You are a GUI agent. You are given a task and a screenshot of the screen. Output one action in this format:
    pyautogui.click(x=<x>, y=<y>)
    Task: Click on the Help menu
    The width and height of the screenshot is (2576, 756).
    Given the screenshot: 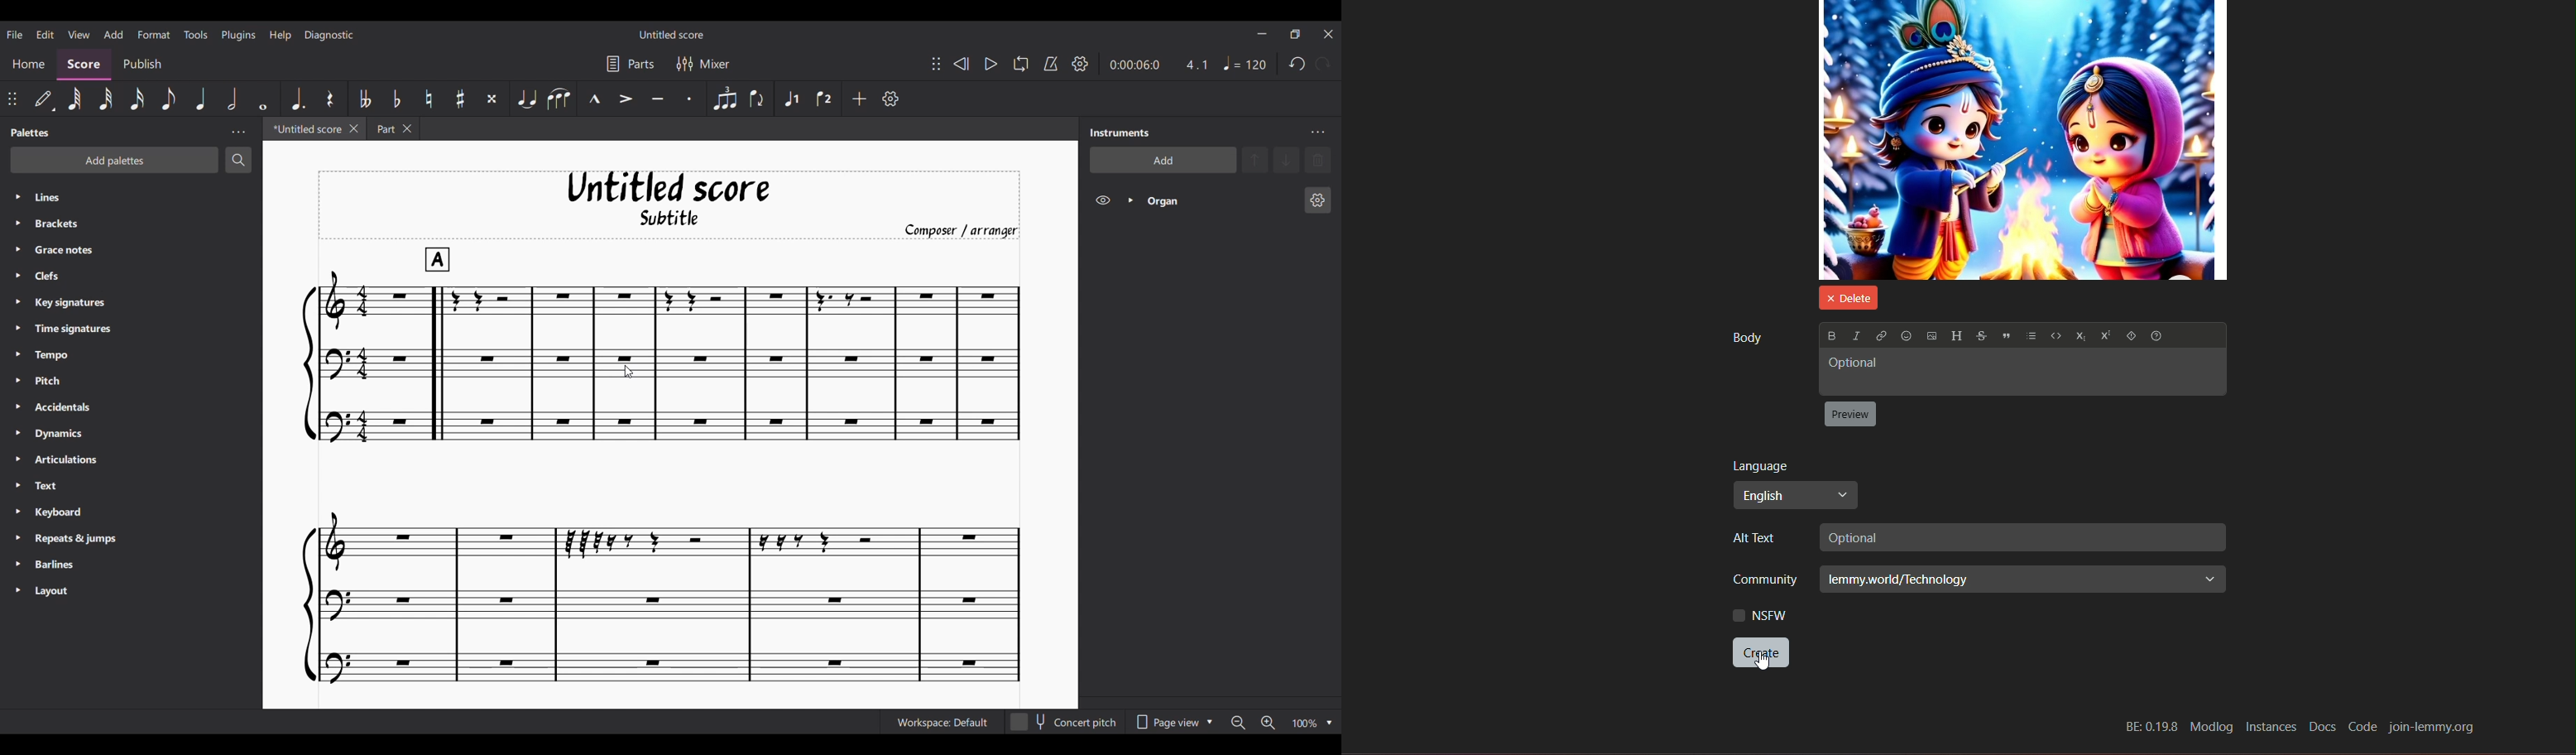 What is the action you would take?
    pyautogui.click(x=280, y=35)
    